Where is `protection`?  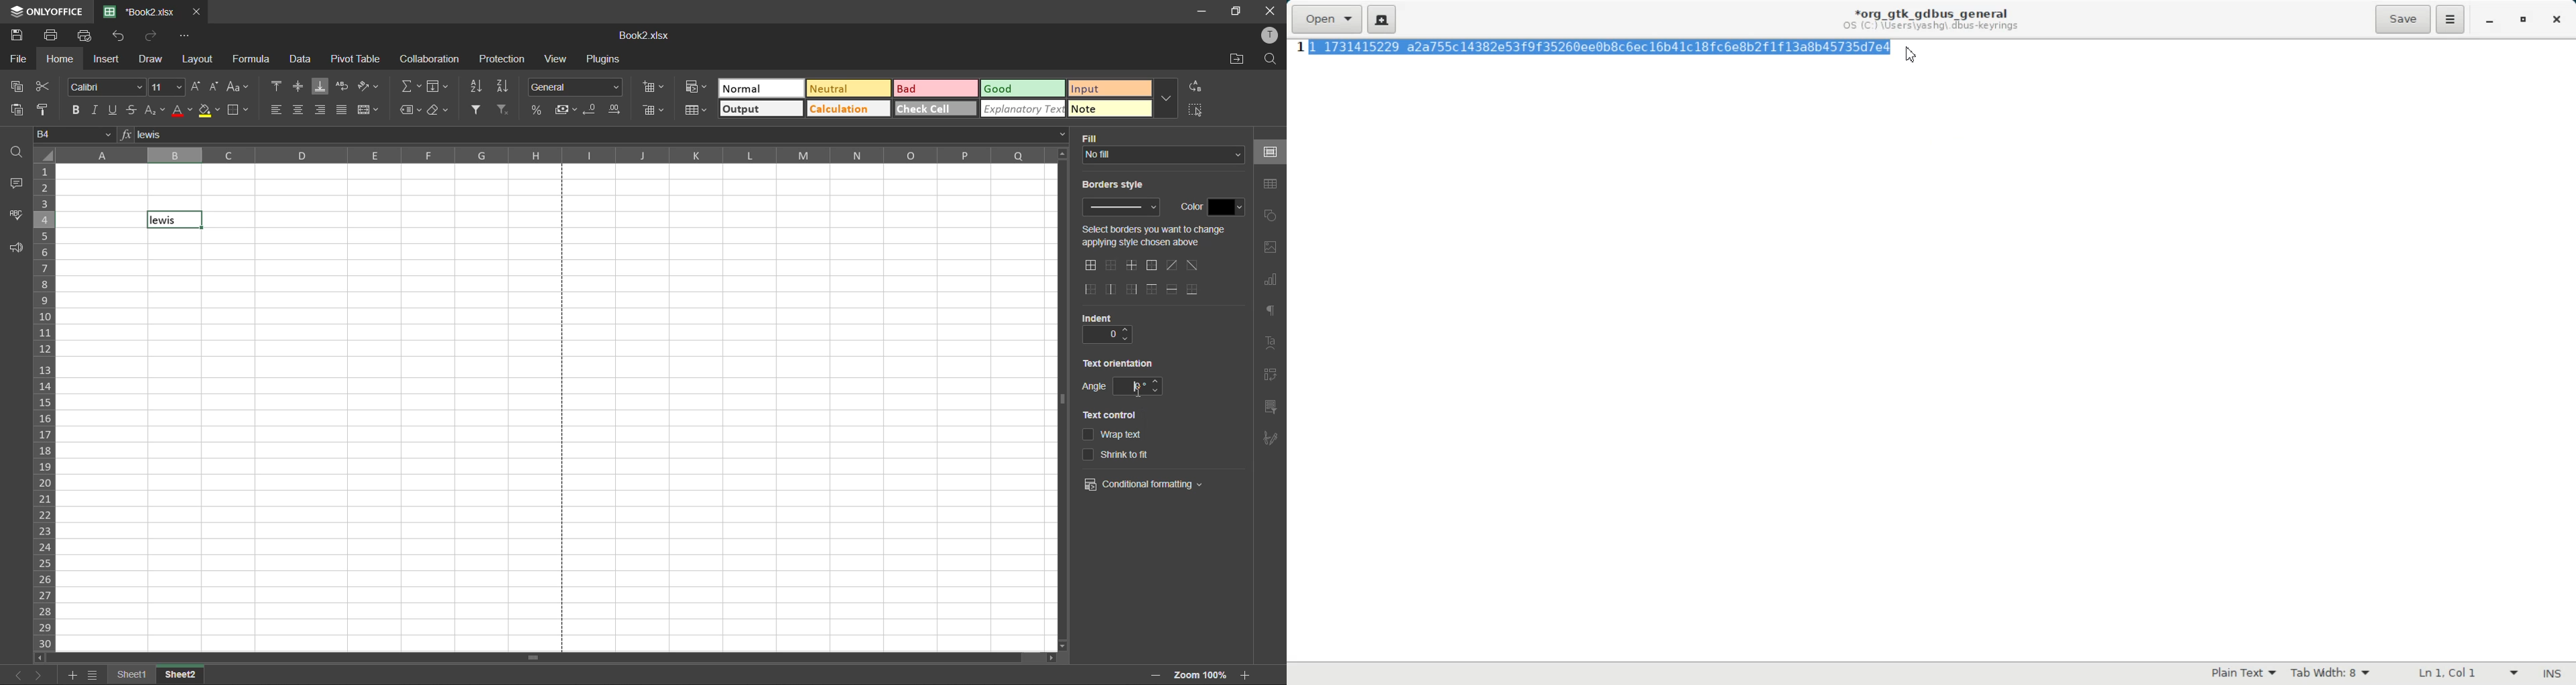
protection is located at coordinates (502, 59).